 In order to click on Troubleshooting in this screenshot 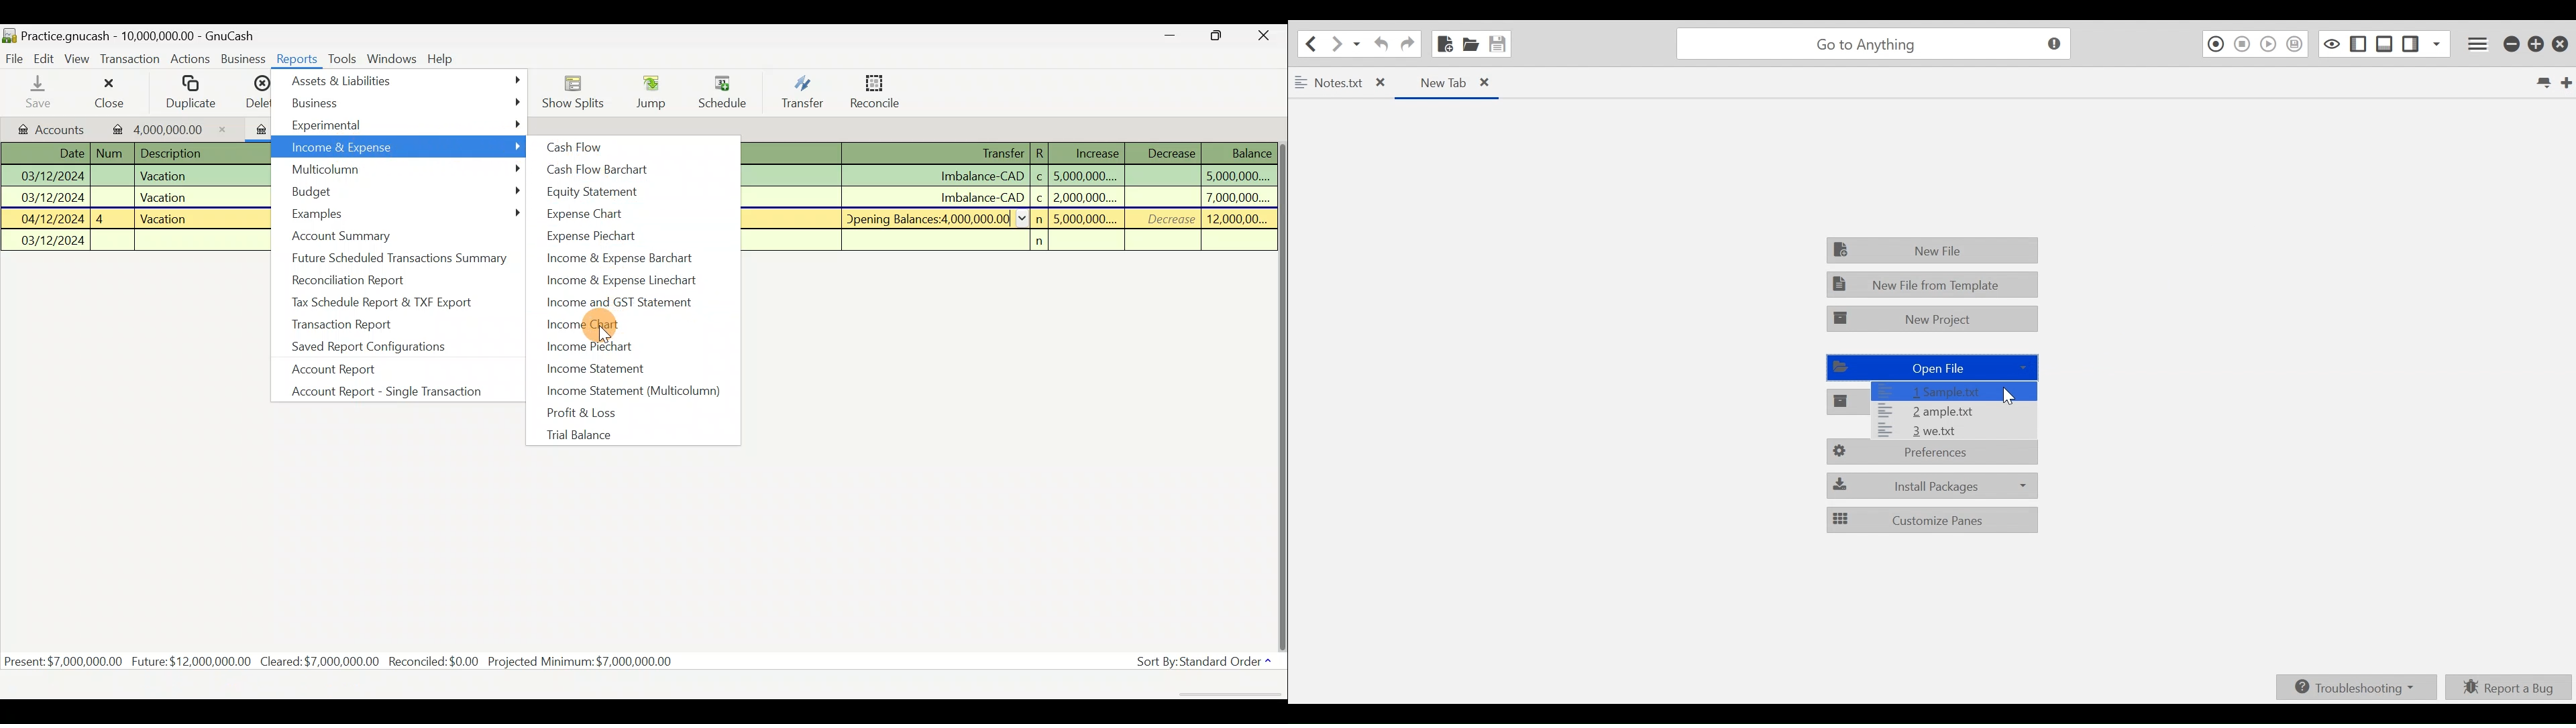, I will do `click(2355, 686)`.